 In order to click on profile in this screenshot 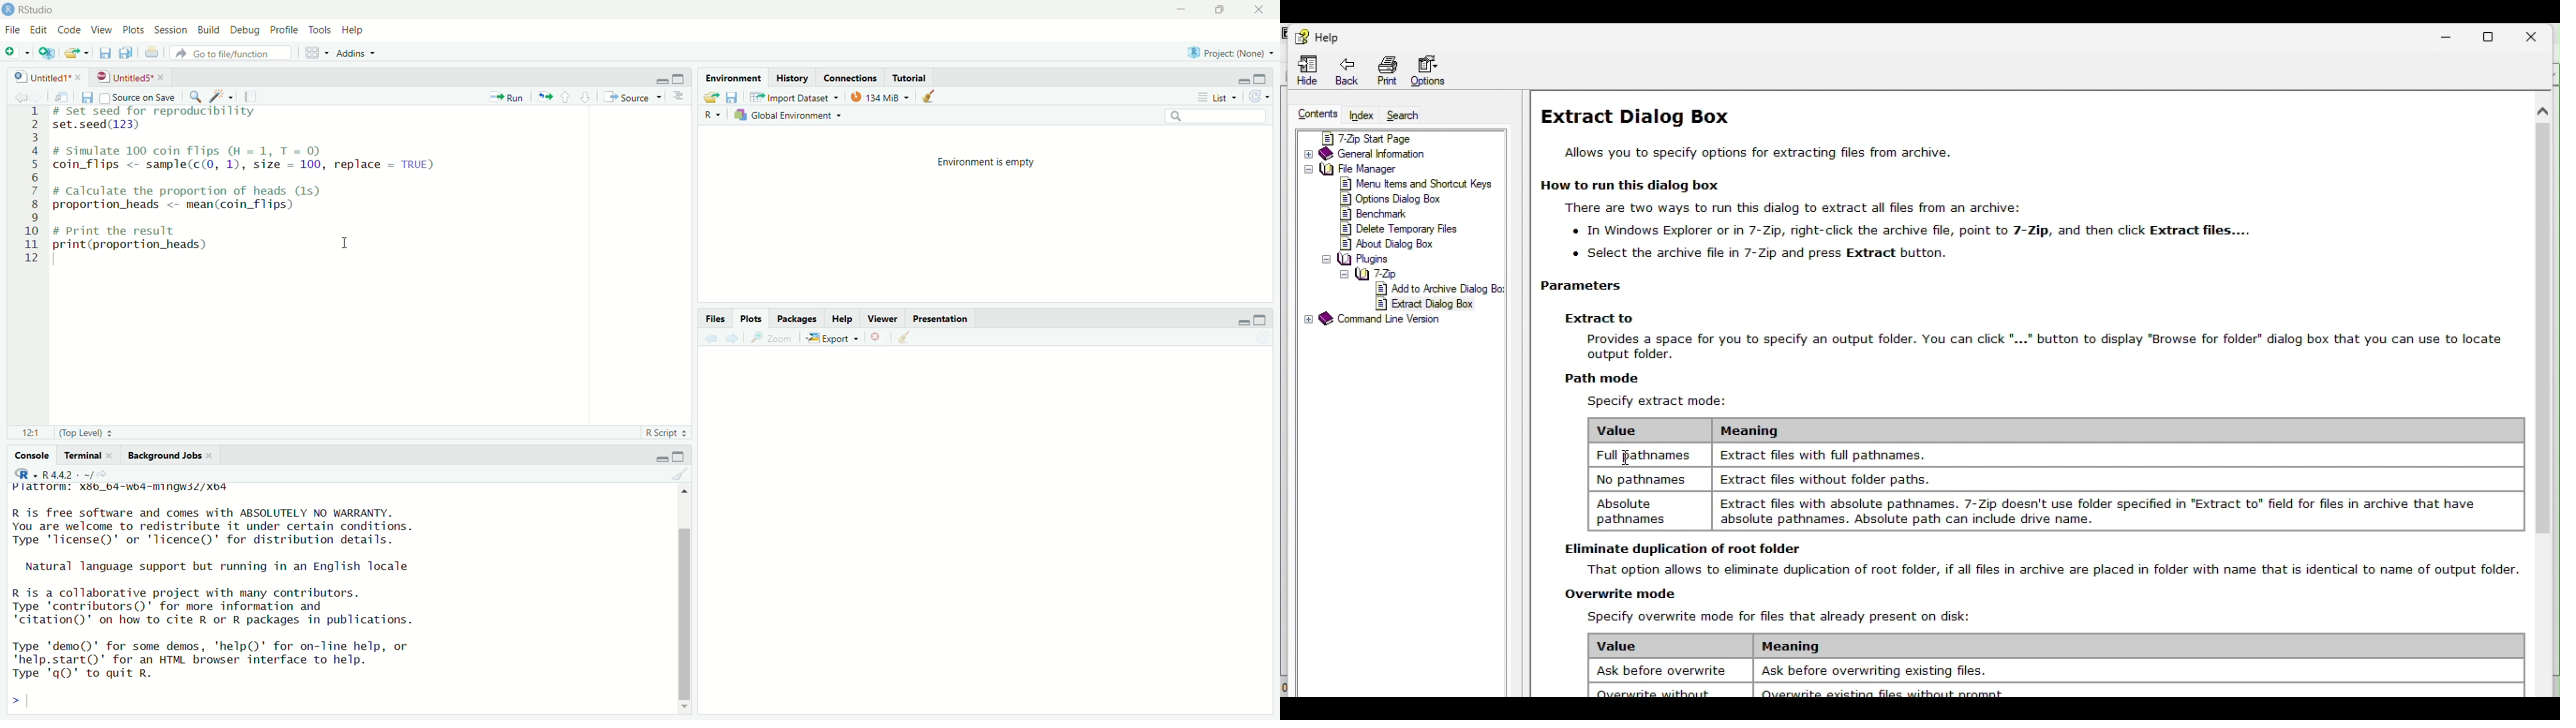, I will do `click(285, 29)`.